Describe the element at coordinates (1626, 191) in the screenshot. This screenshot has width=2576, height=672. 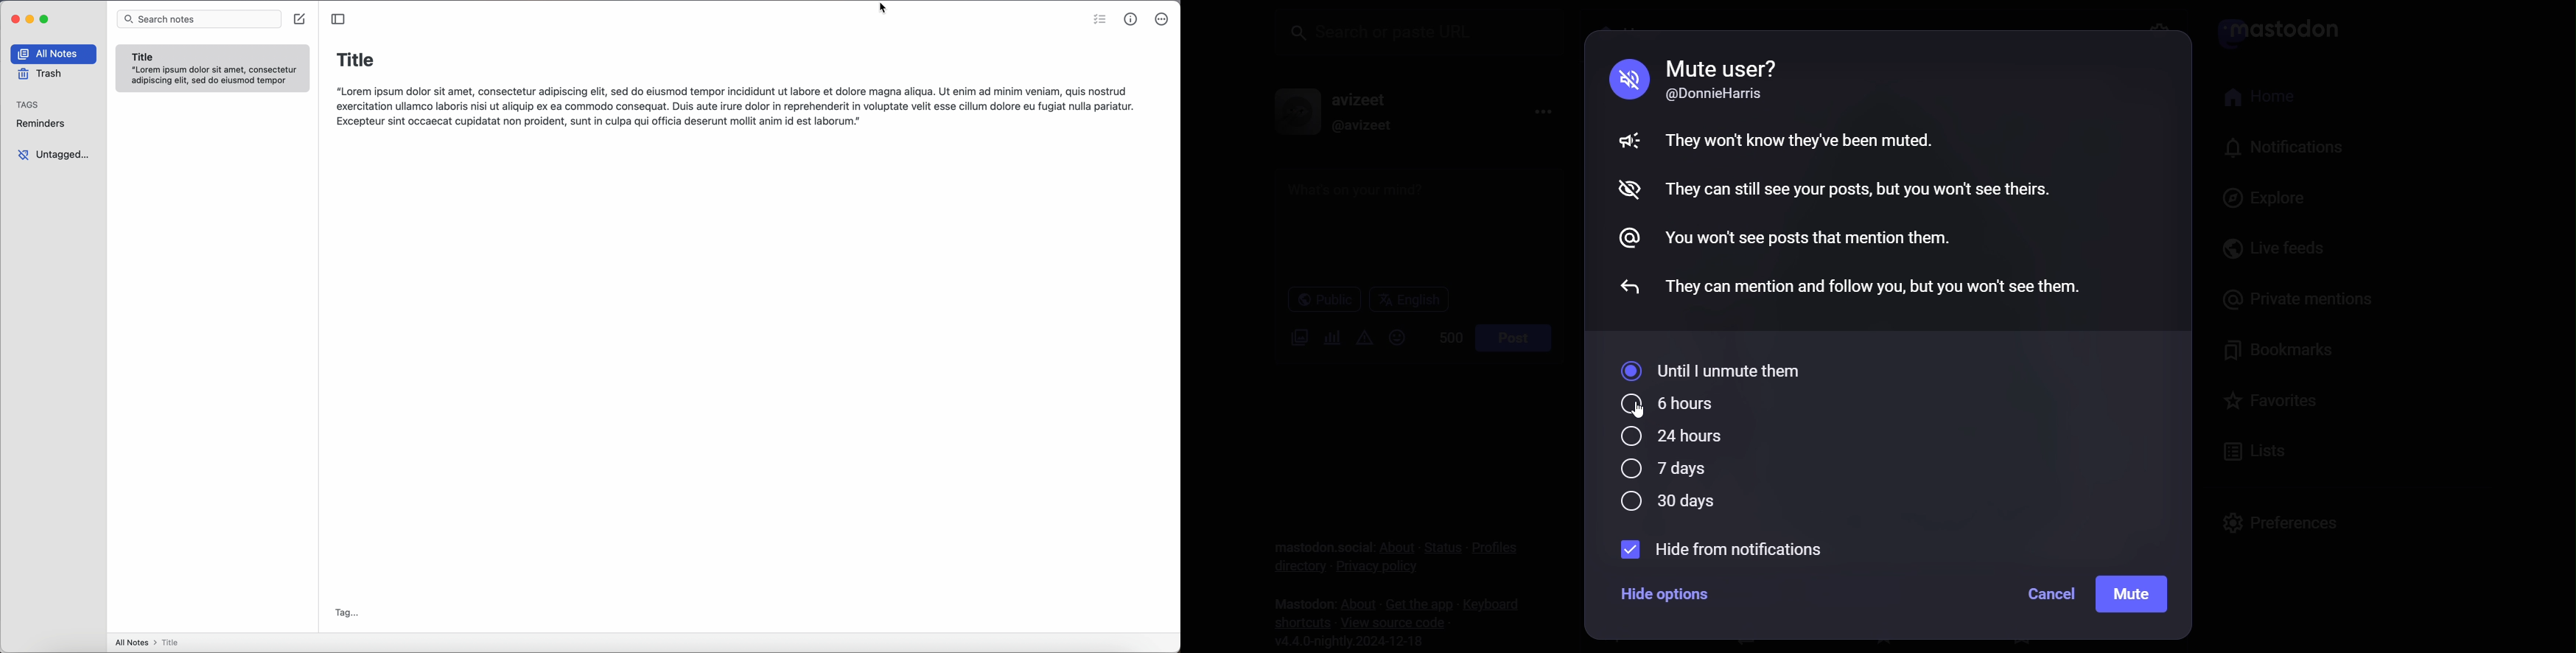
I see `hide` at that location.